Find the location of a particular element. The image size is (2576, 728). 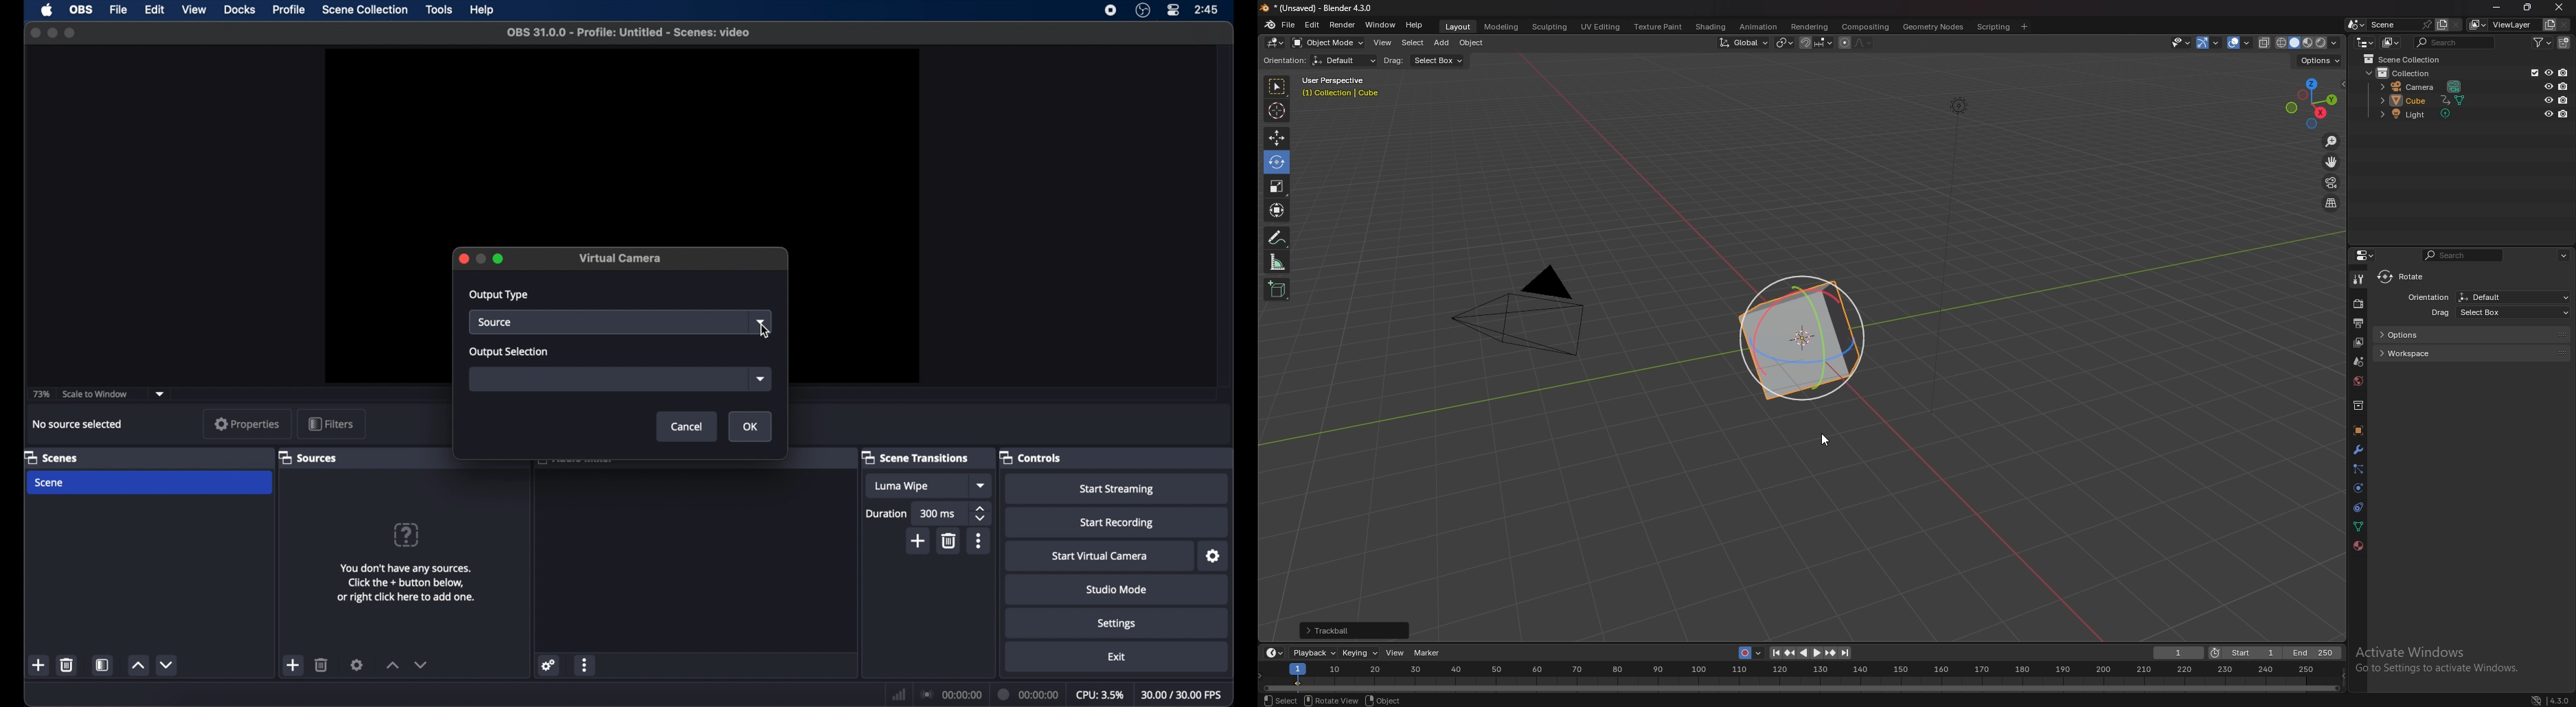

decrement is located at coordinates (420, 664).